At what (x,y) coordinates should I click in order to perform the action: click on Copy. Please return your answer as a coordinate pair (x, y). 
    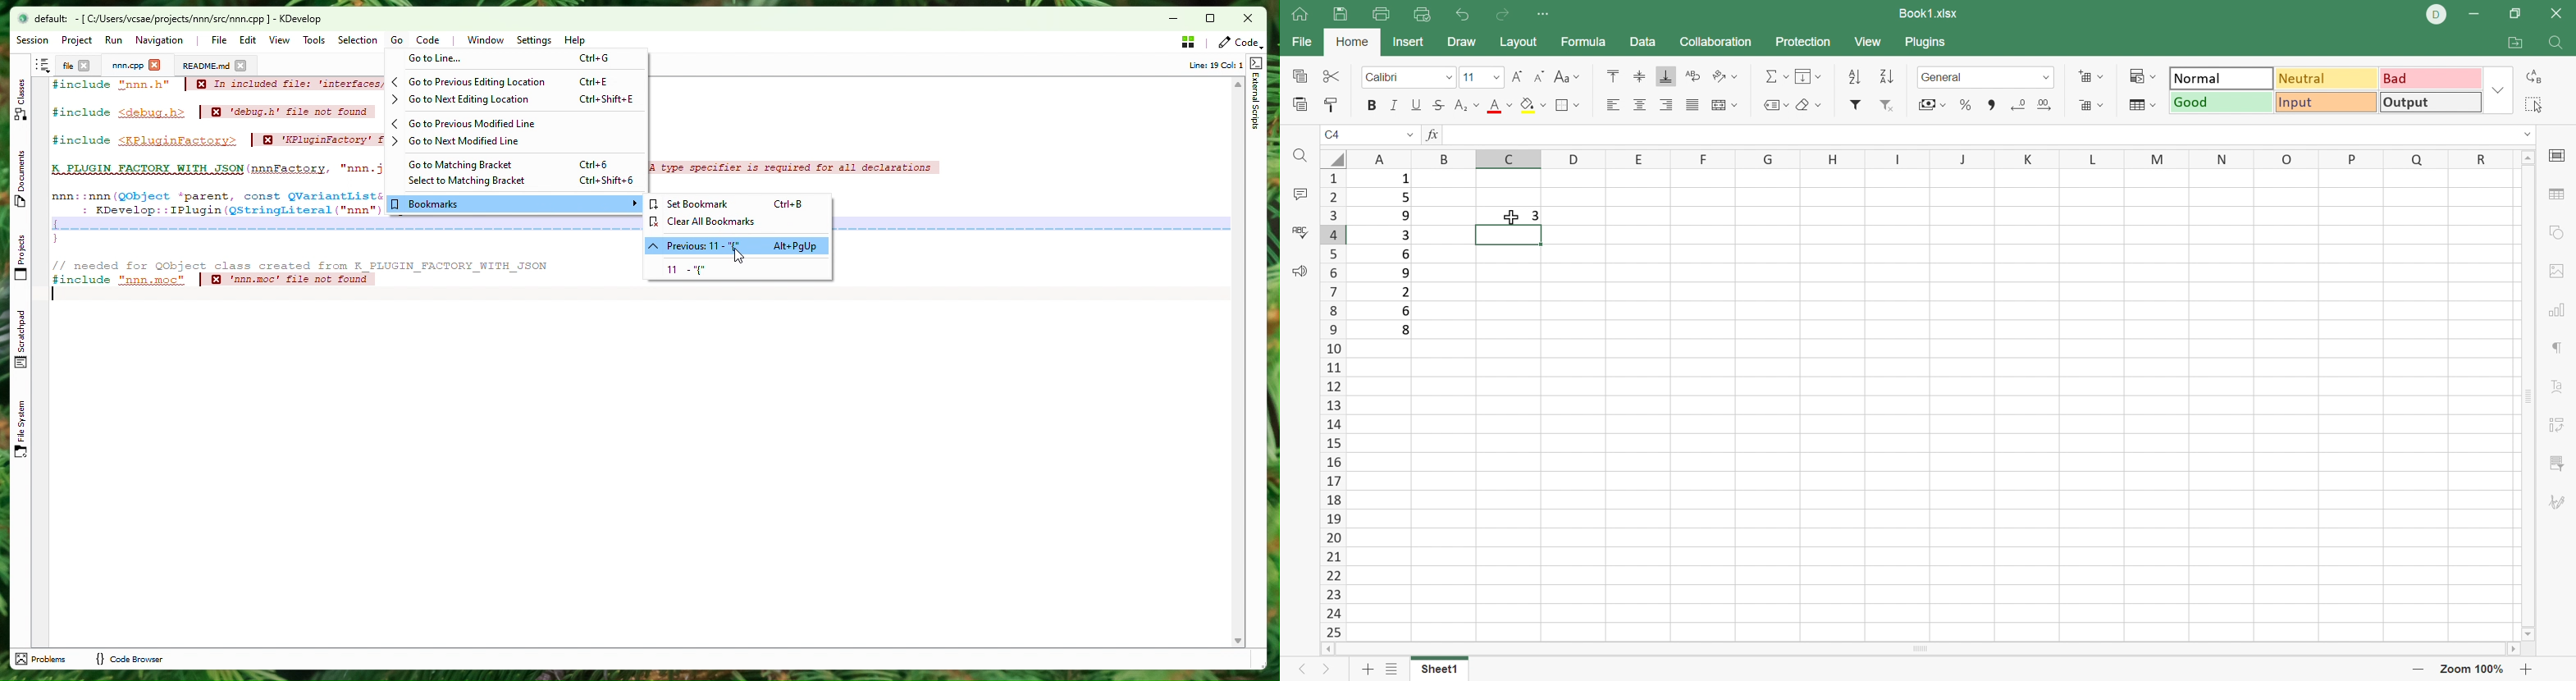
    Looking at the image, I should click on (1303, 76).